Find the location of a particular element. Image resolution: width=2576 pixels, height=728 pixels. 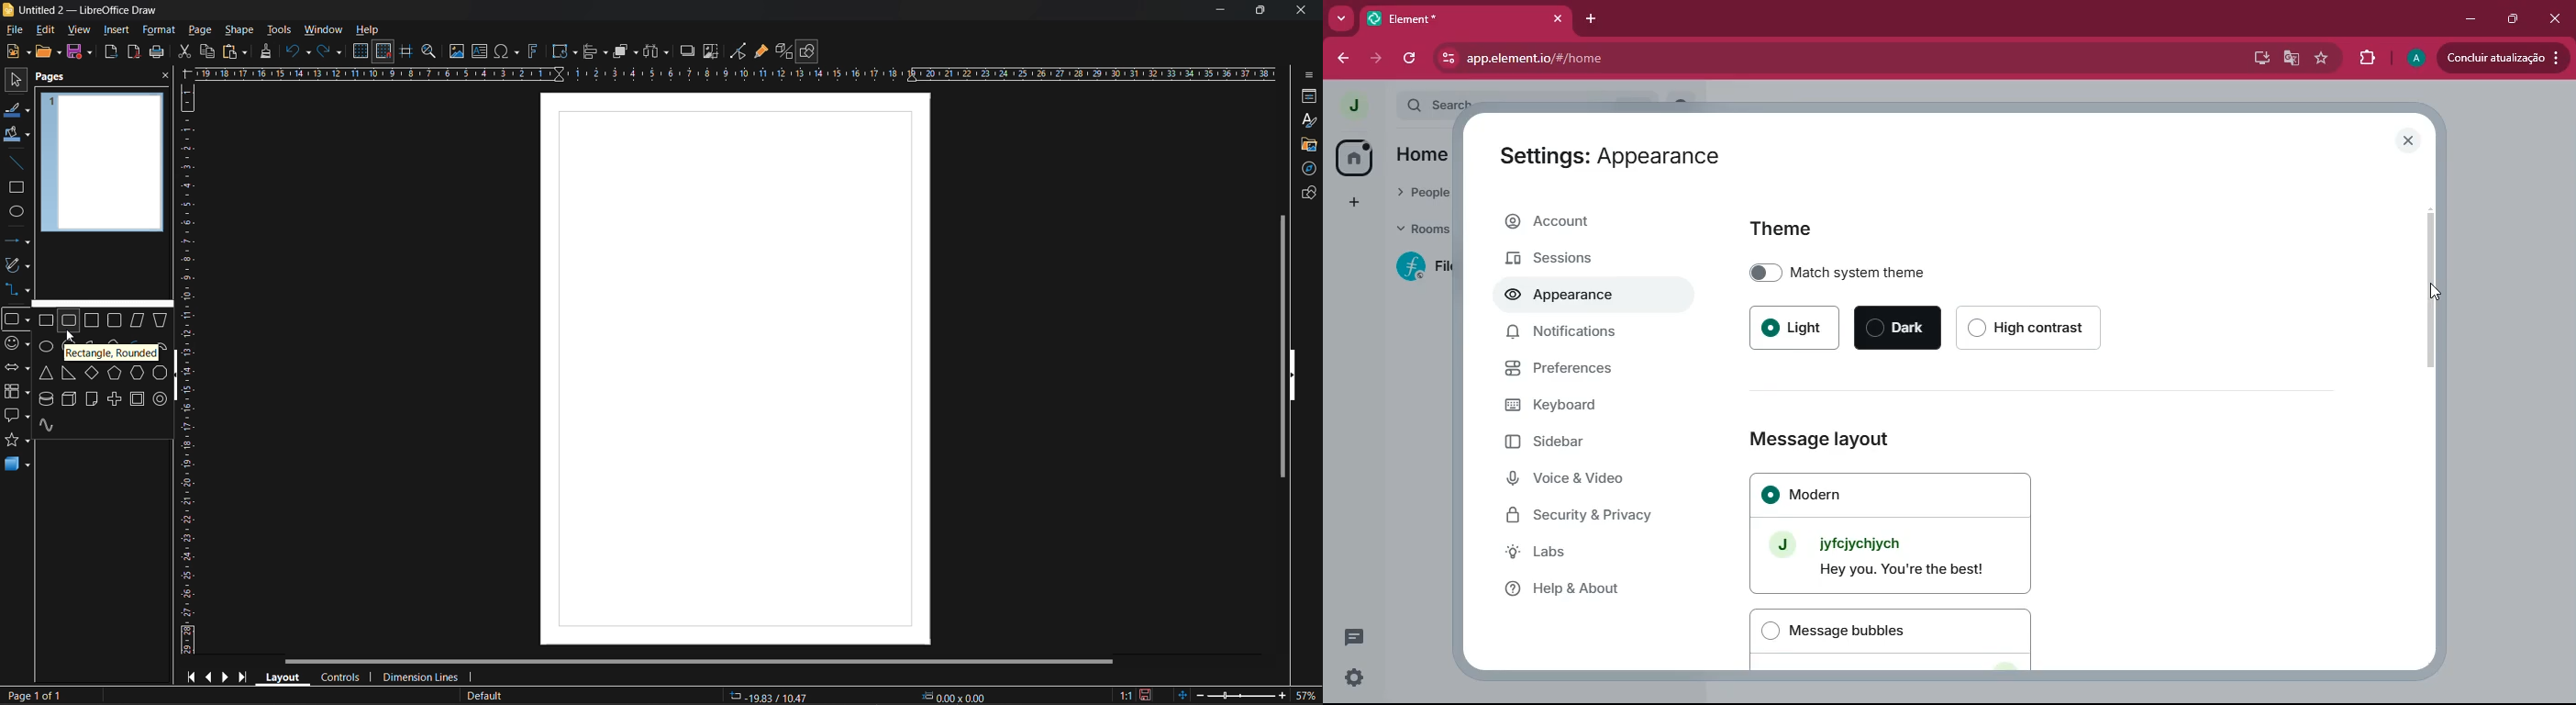

hexagon is located at coordinates (136, 372).